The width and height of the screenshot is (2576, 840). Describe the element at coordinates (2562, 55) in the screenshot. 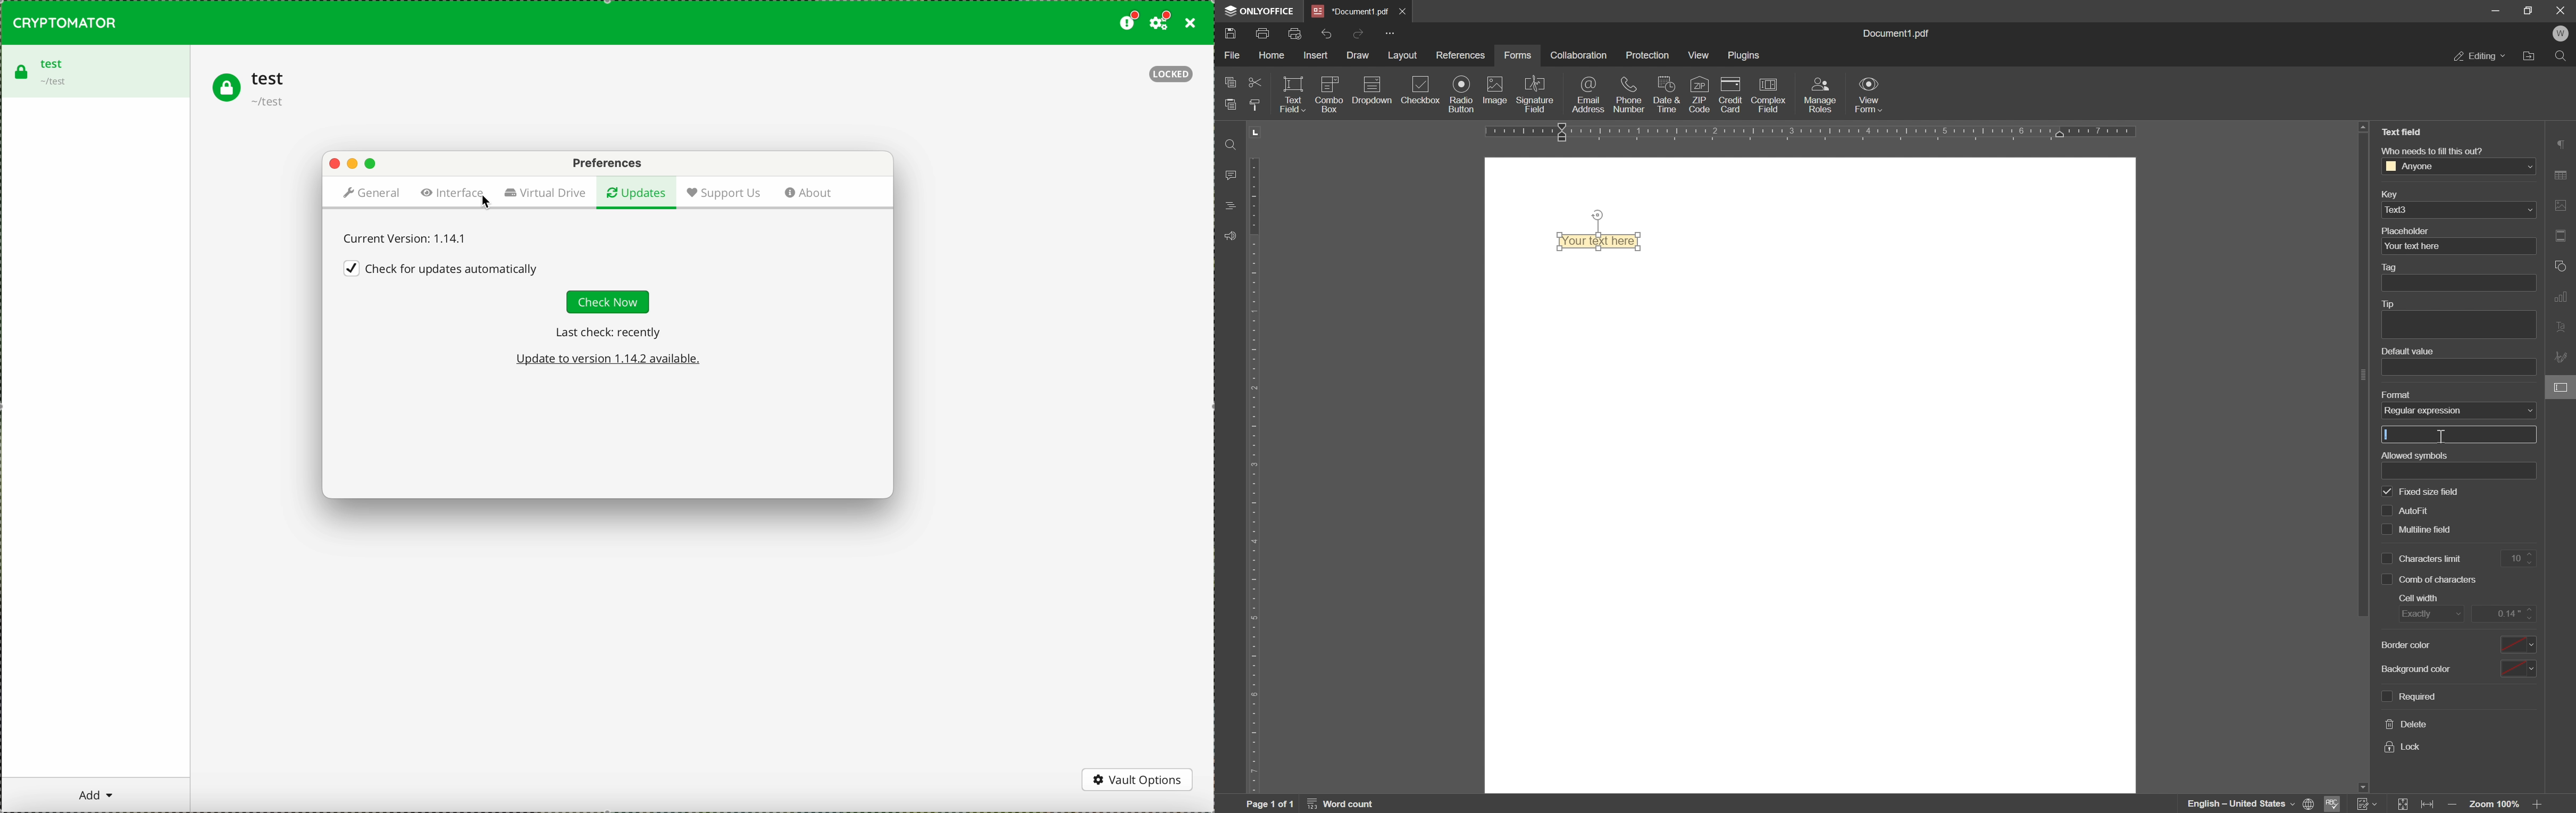

I see `find` at that location.